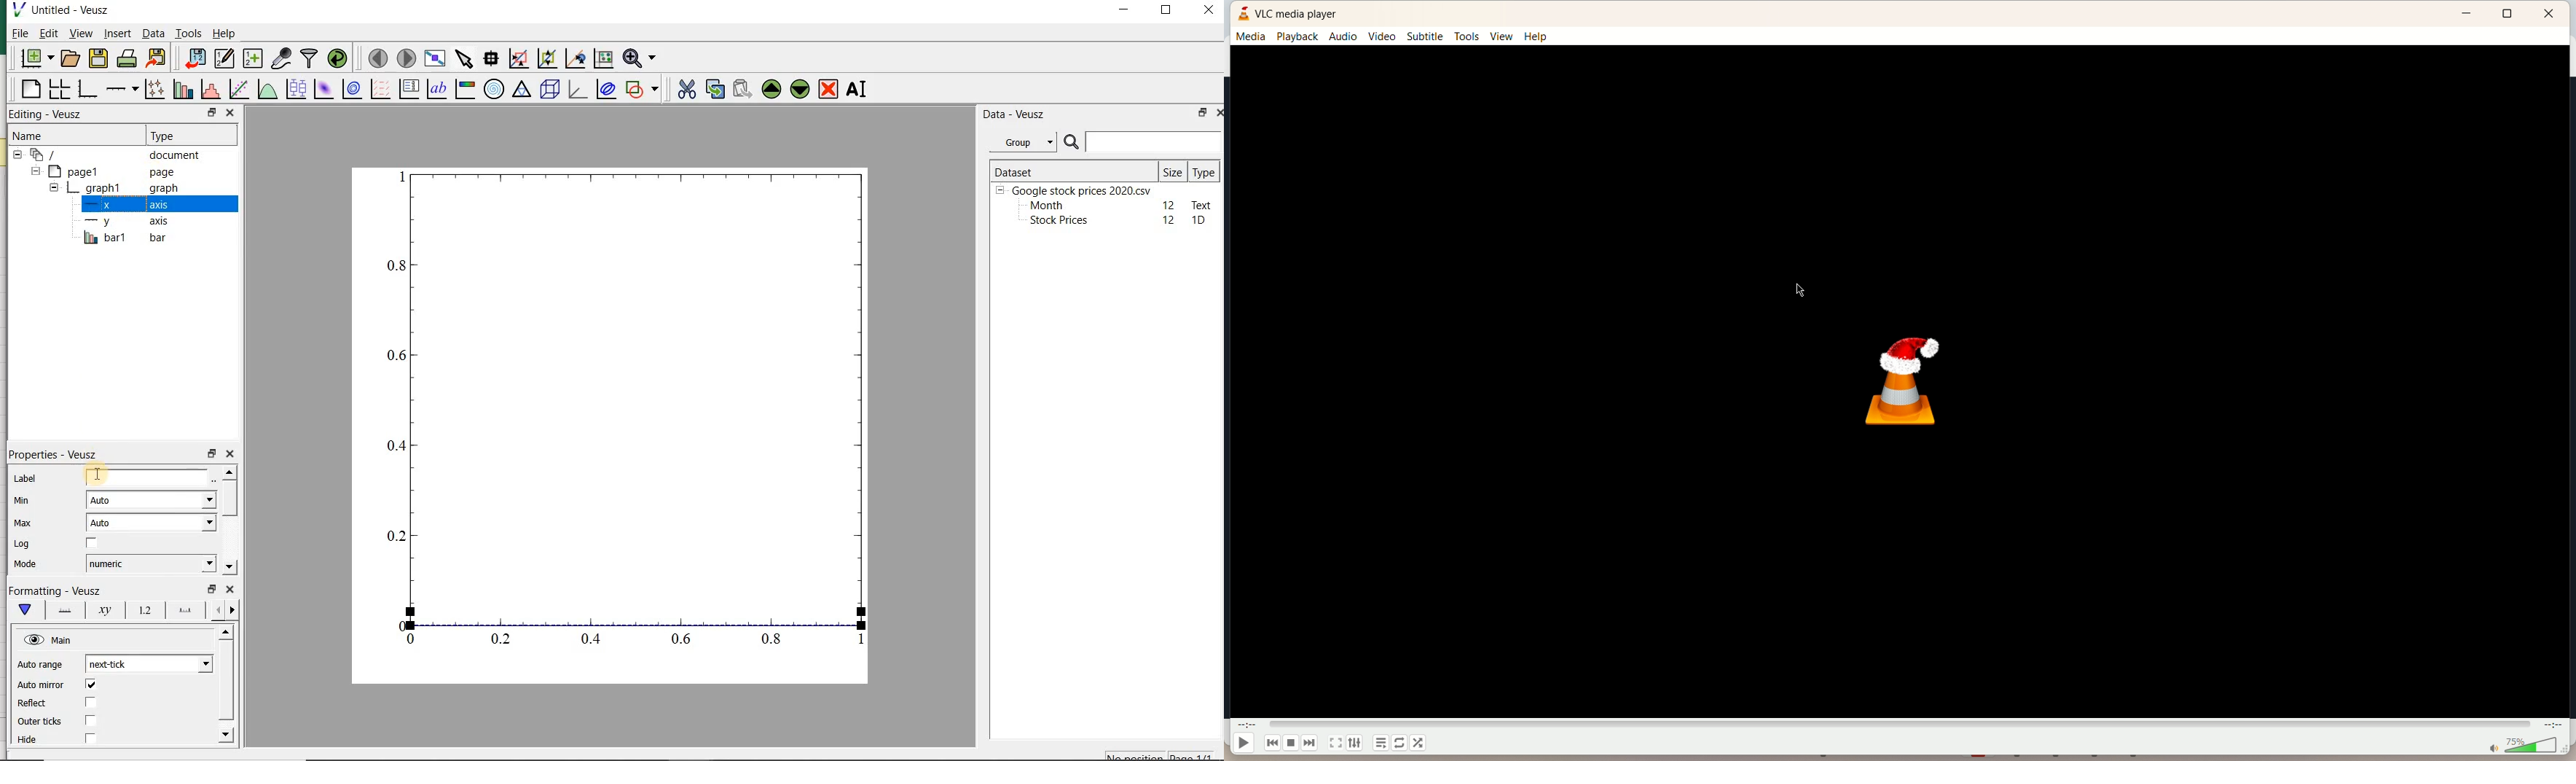 The image size is (2576, 784). What do you see at coordinates (1332, 743) in the screenshot?
I see `full screen` at bounding box center [1332, 743].